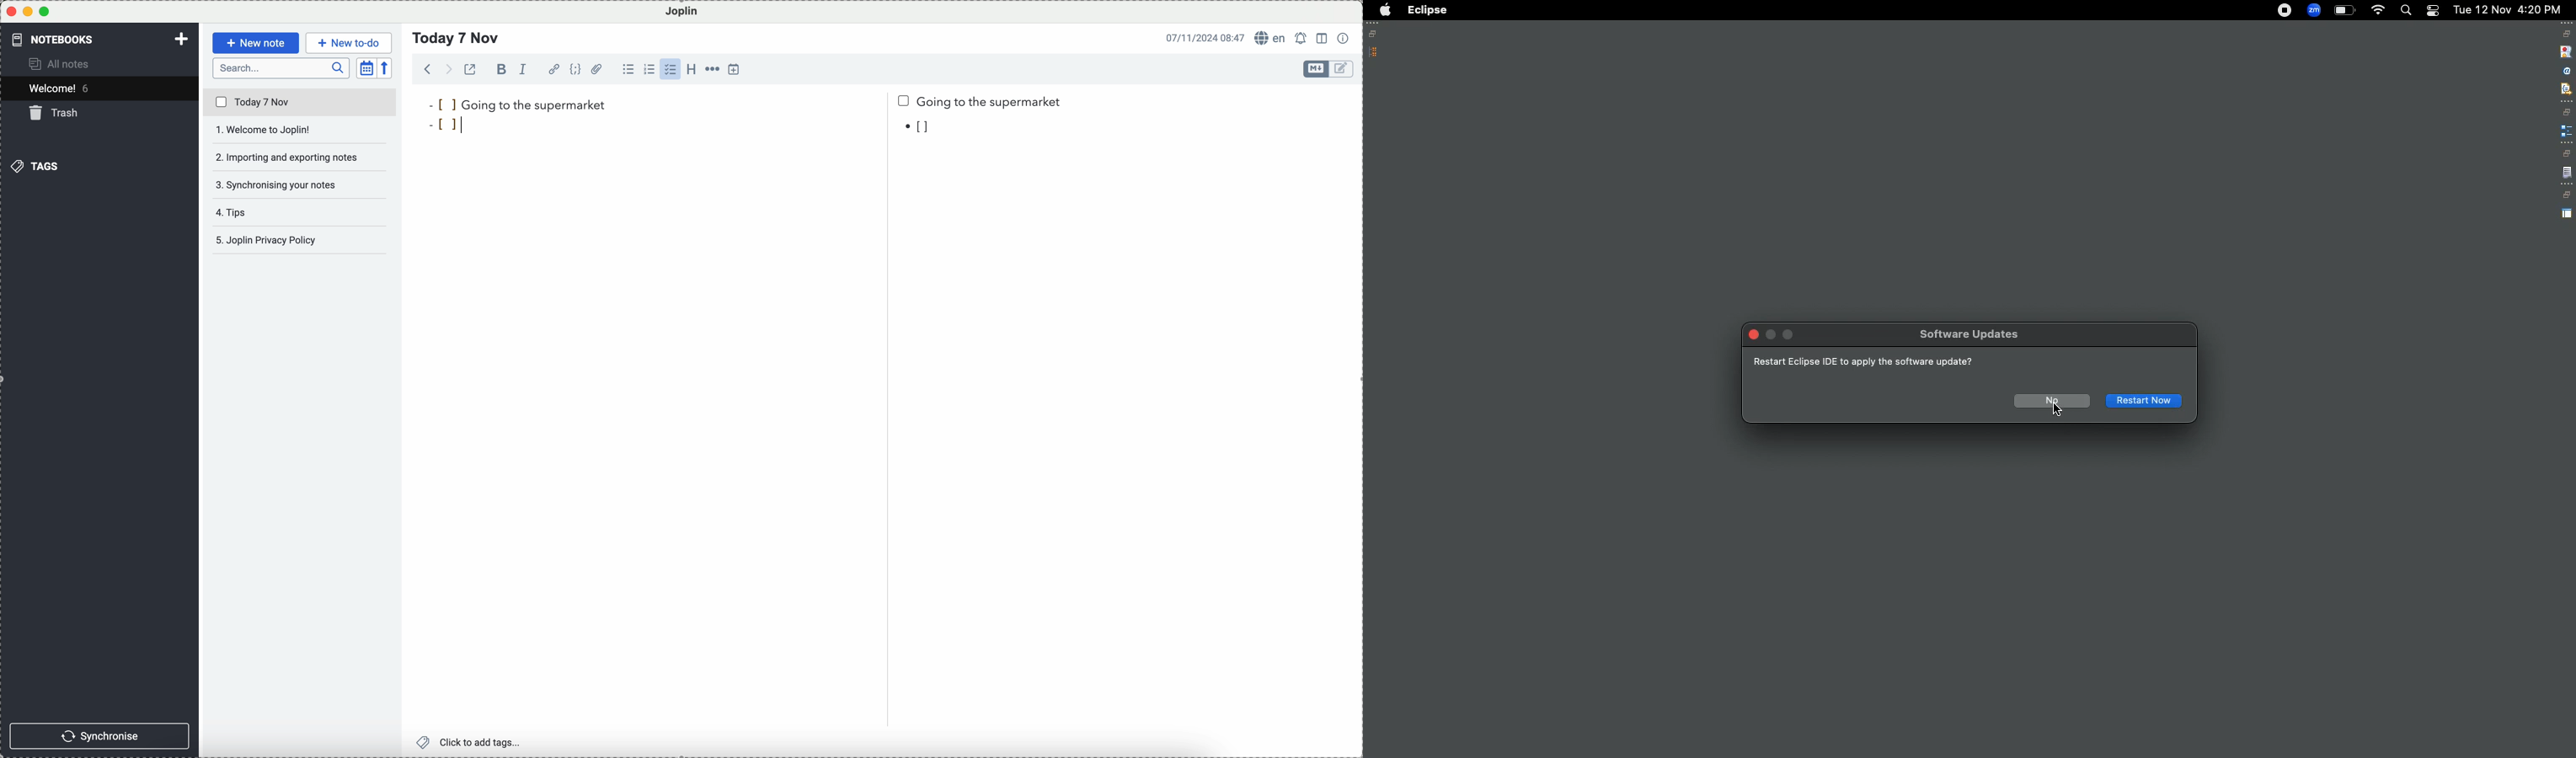  Describe the element at coordinates (448, 127) in the screenshot. I see `bullet point for new task` at that location.